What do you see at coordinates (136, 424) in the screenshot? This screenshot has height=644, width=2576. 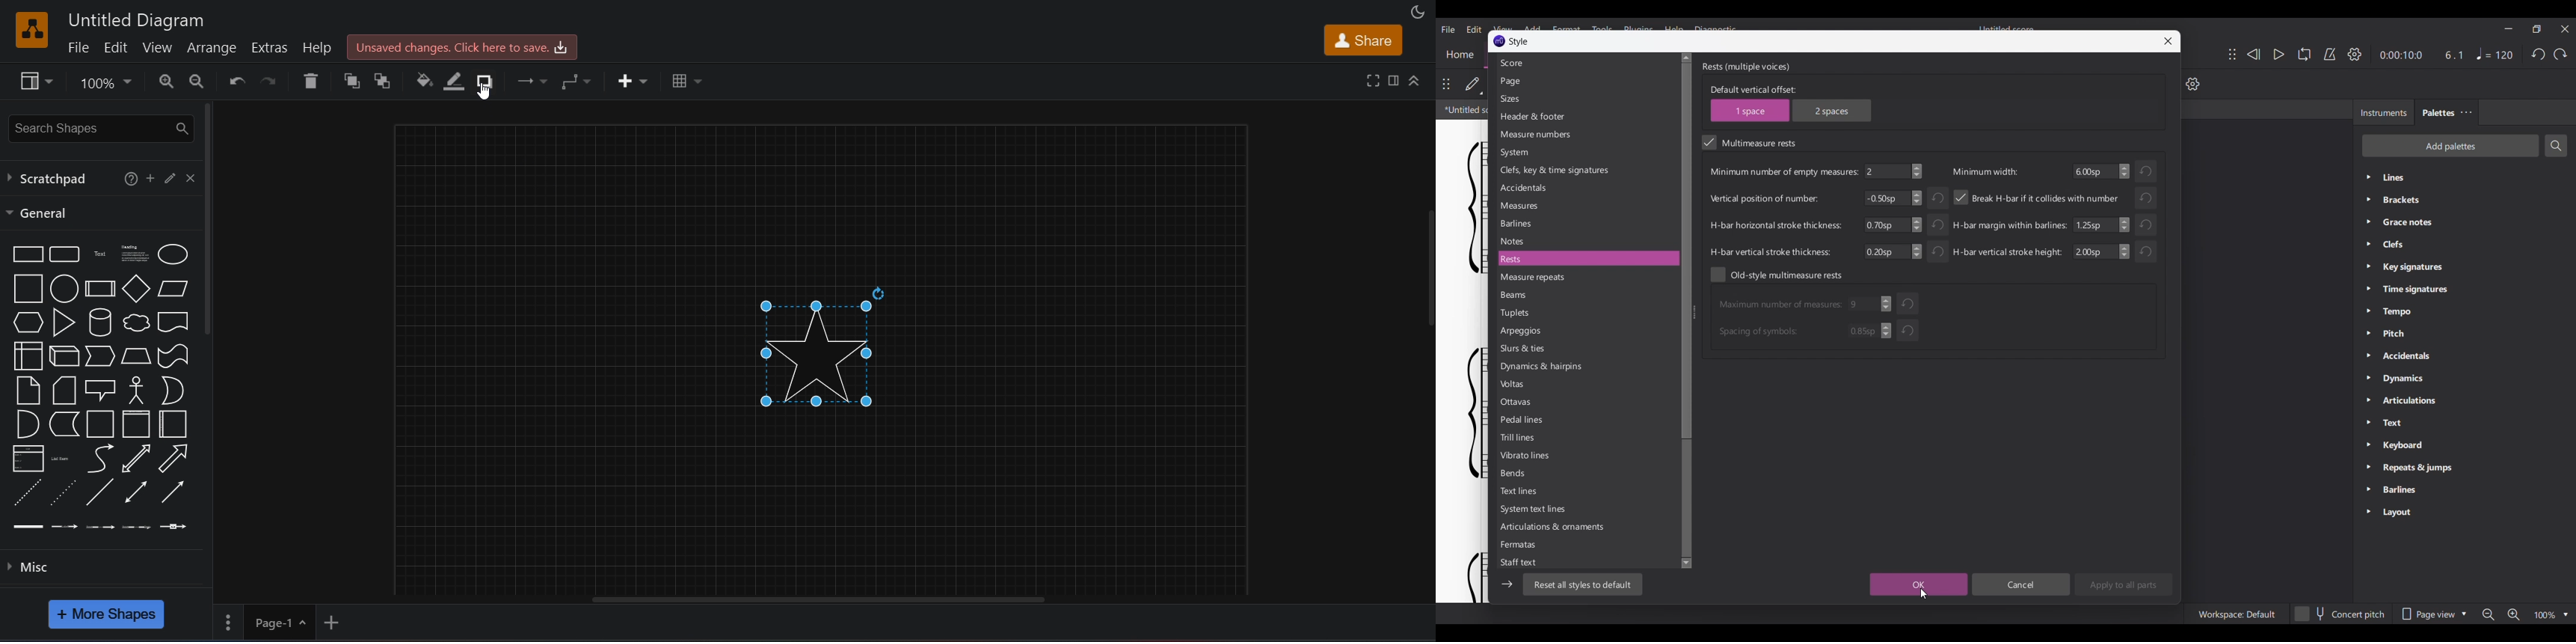 I see `vertical container` at bounding box center [136, 424].